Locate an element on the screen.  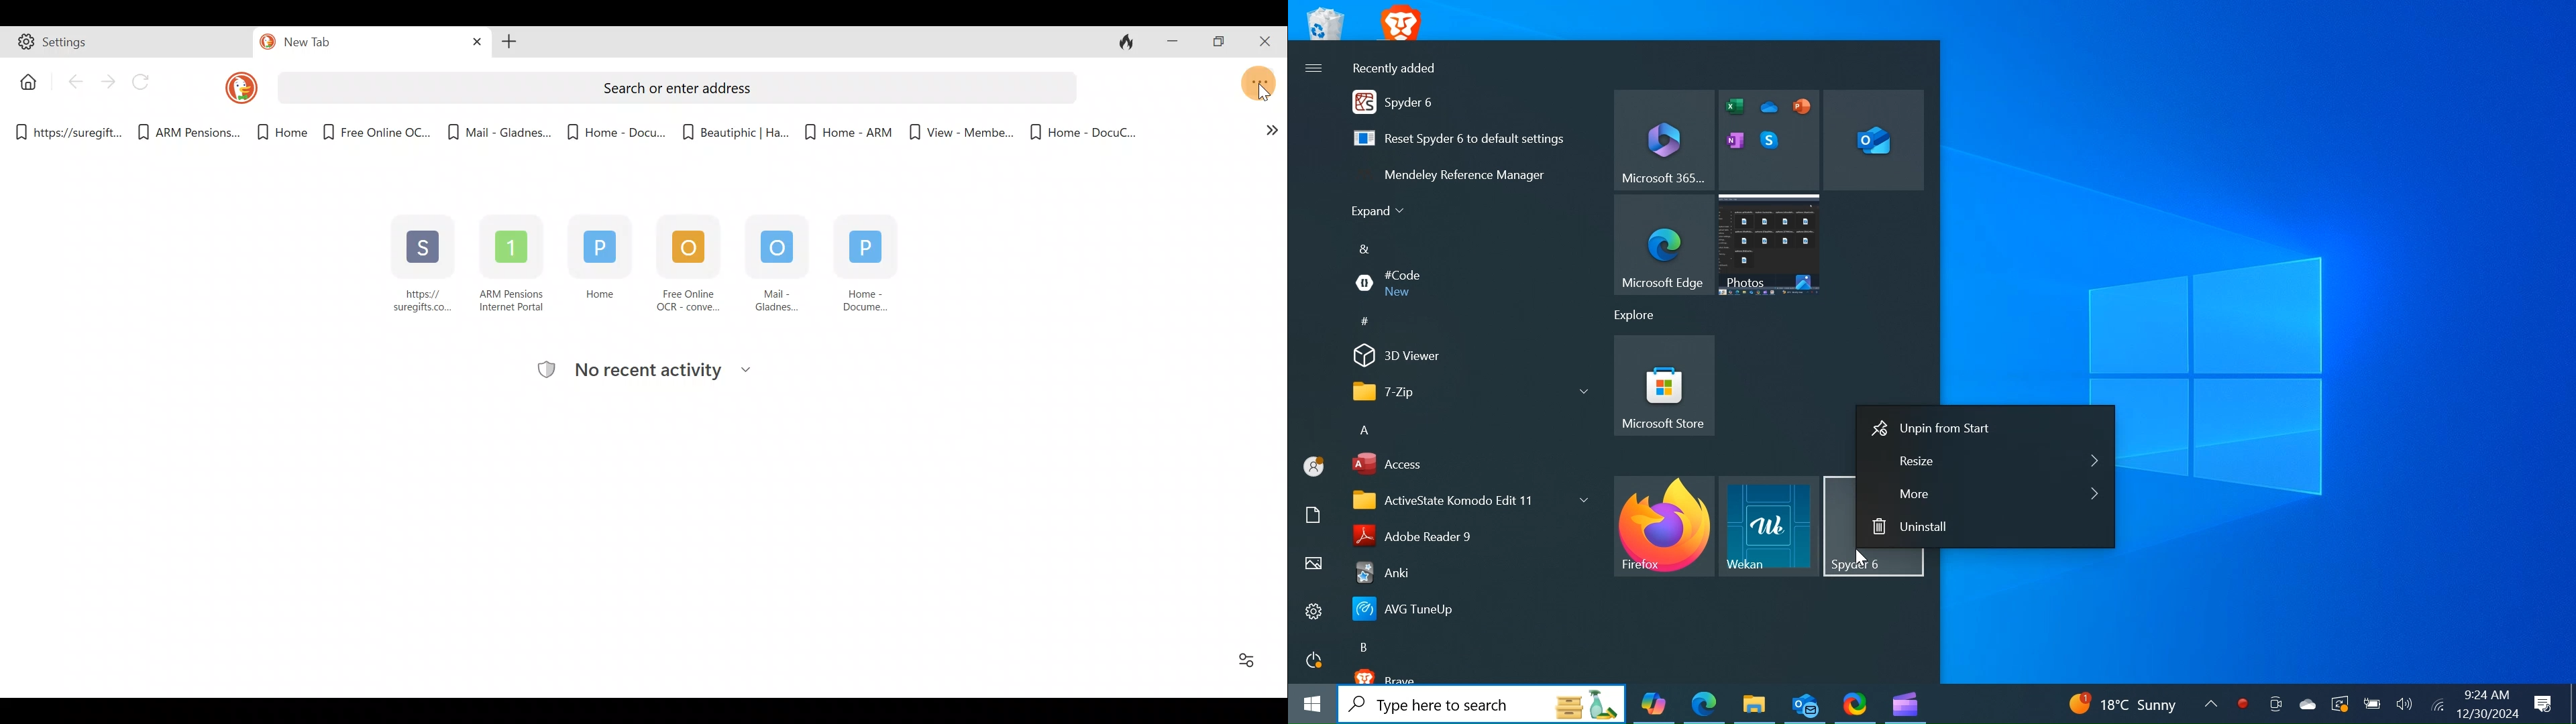
Microsoft Outlook is located at coordinates (1875, 139).